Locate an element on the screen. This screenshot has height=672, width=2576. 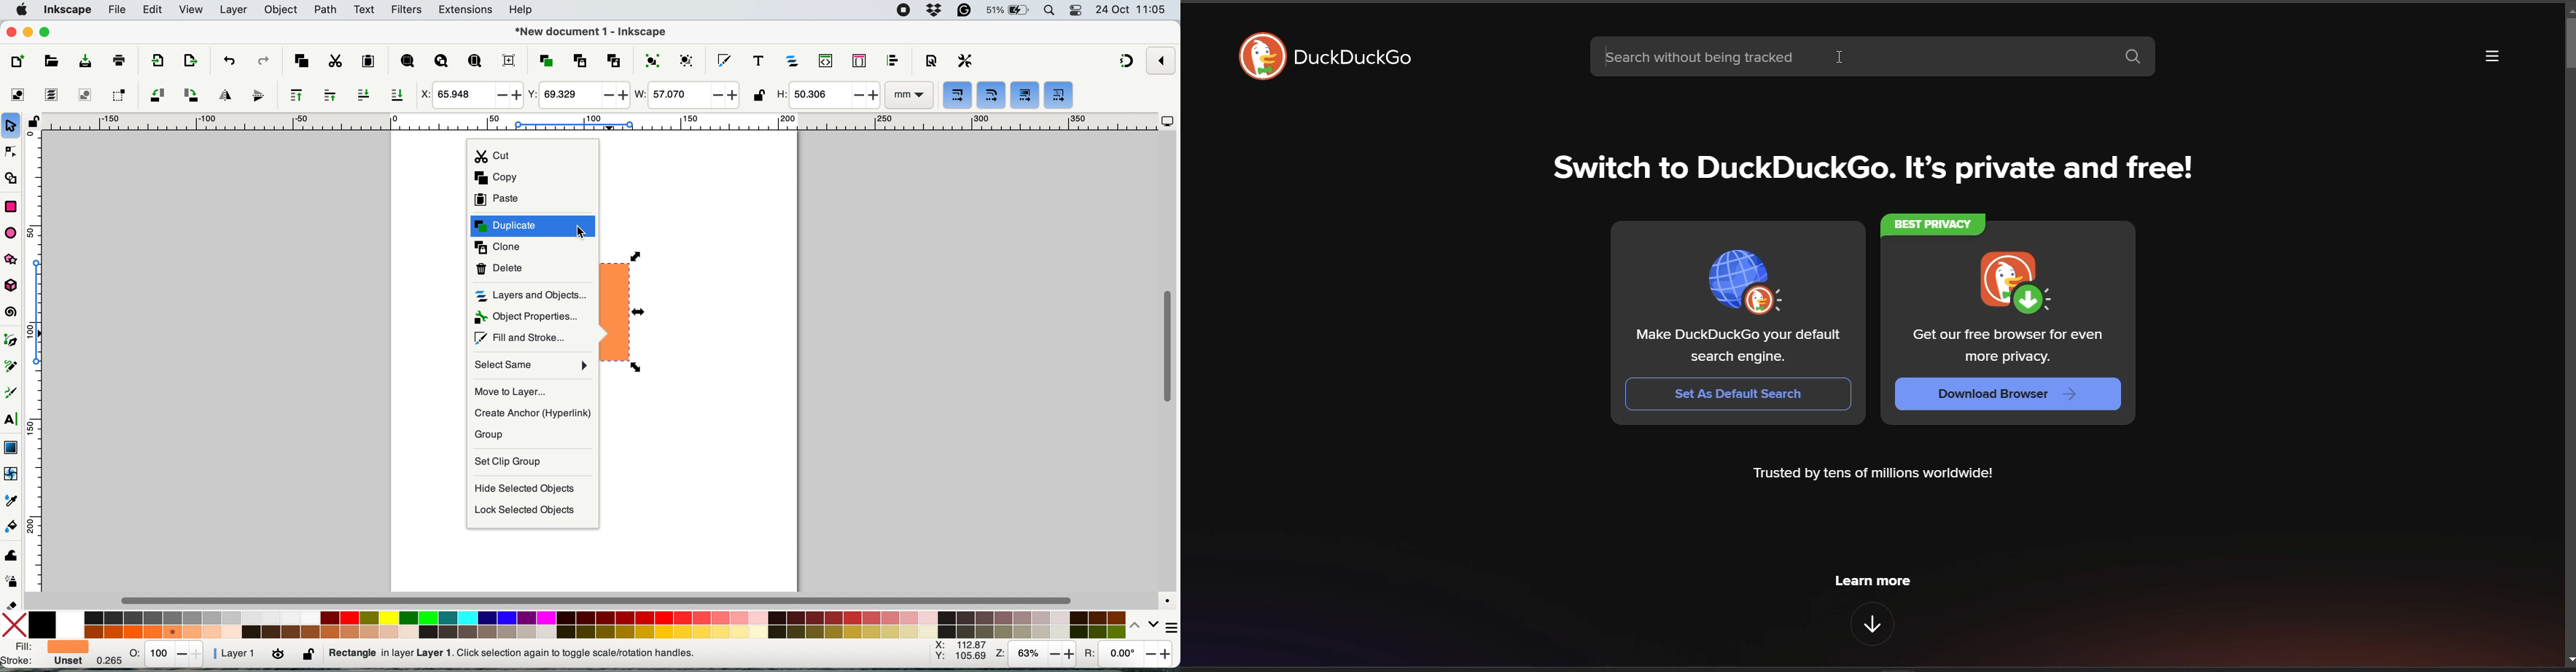
more options is located at coordinates (2490, 60).